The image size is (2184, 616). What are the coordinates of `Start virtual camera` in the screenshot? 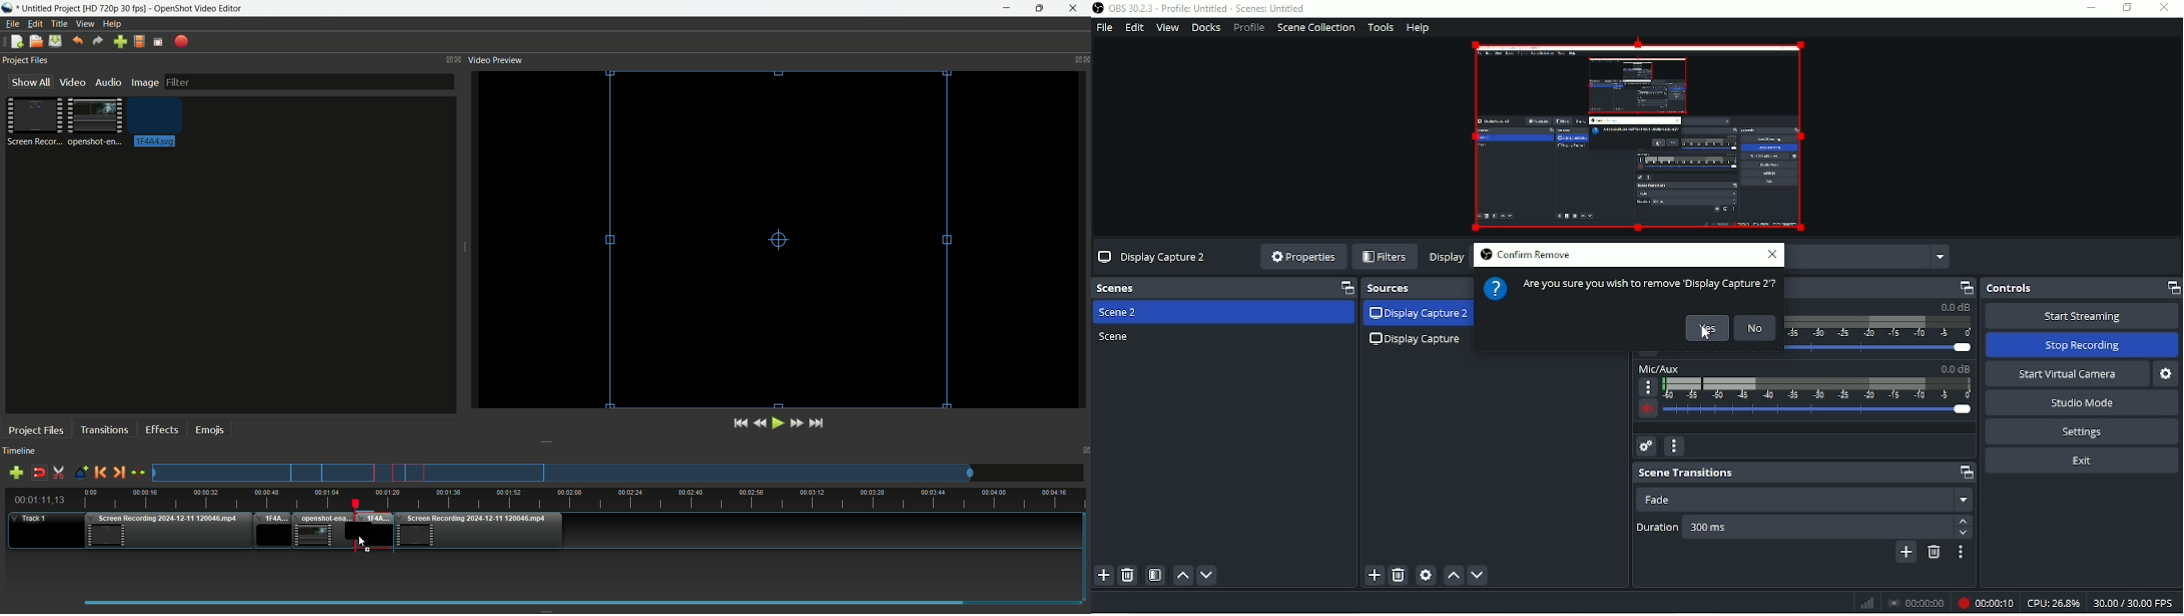 It's located at (2066, 373).